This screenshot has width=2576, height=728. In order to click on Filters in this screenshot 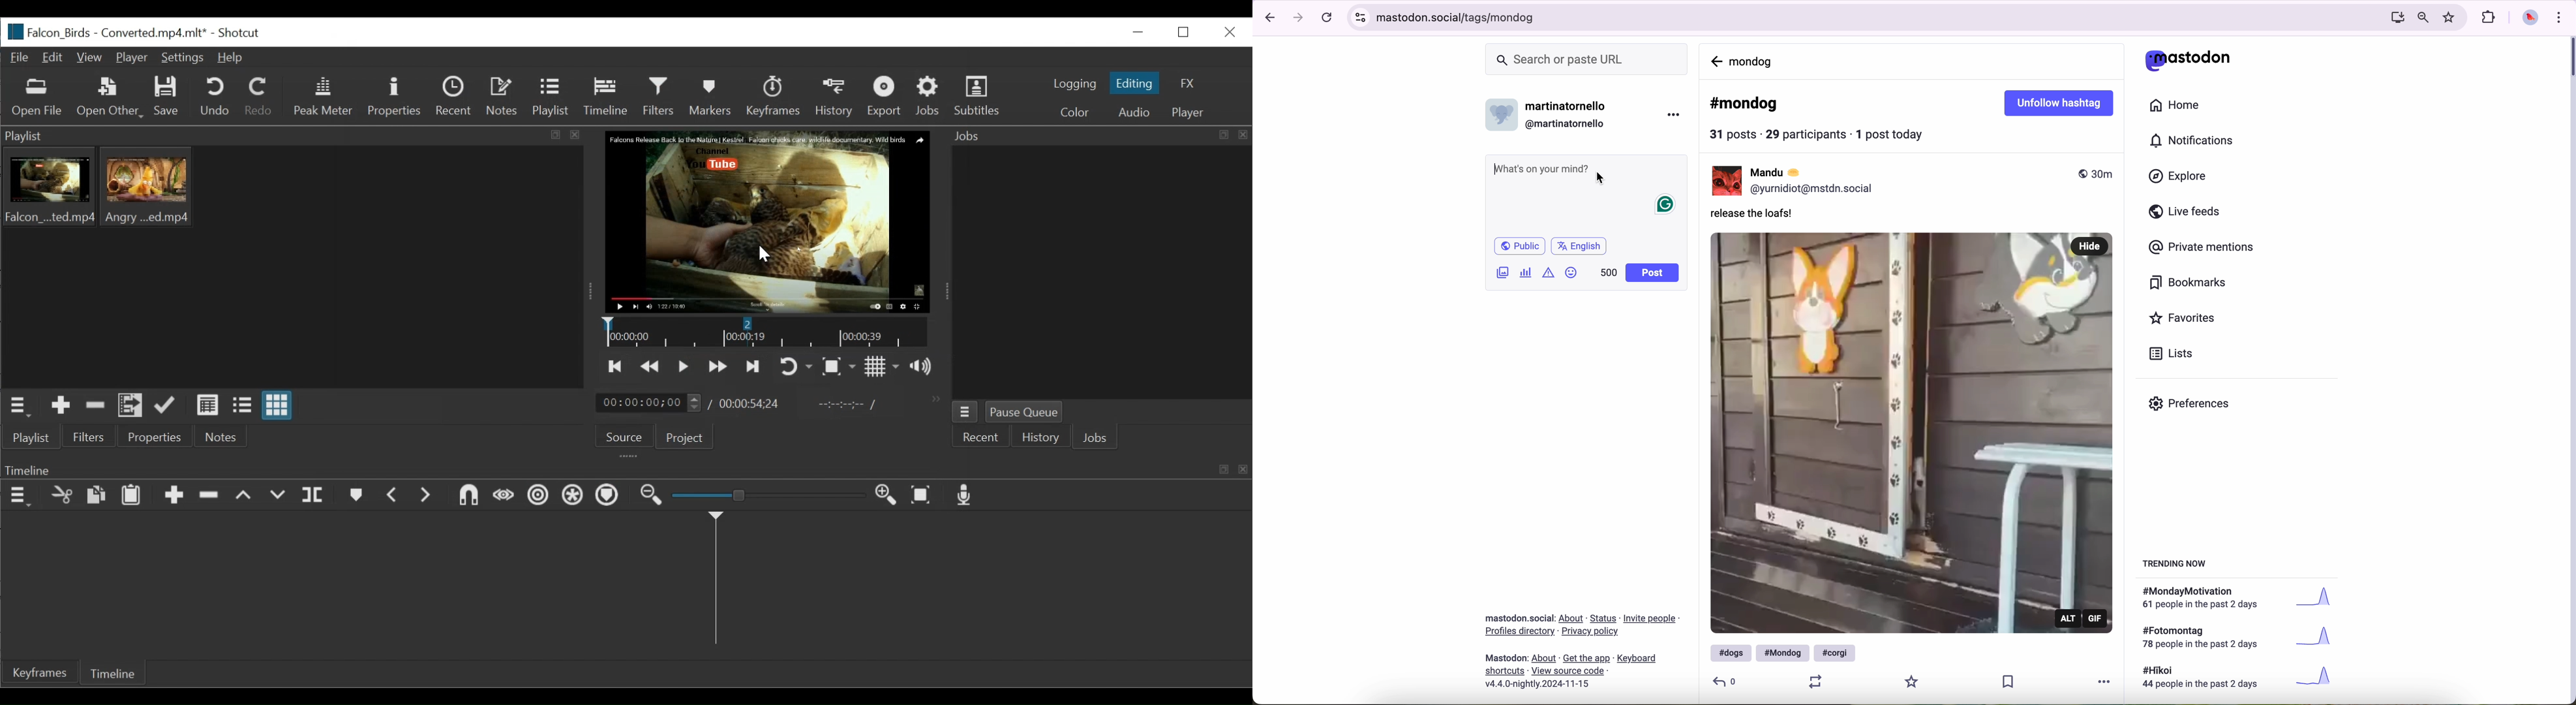, I will do `click(88, 435)`.